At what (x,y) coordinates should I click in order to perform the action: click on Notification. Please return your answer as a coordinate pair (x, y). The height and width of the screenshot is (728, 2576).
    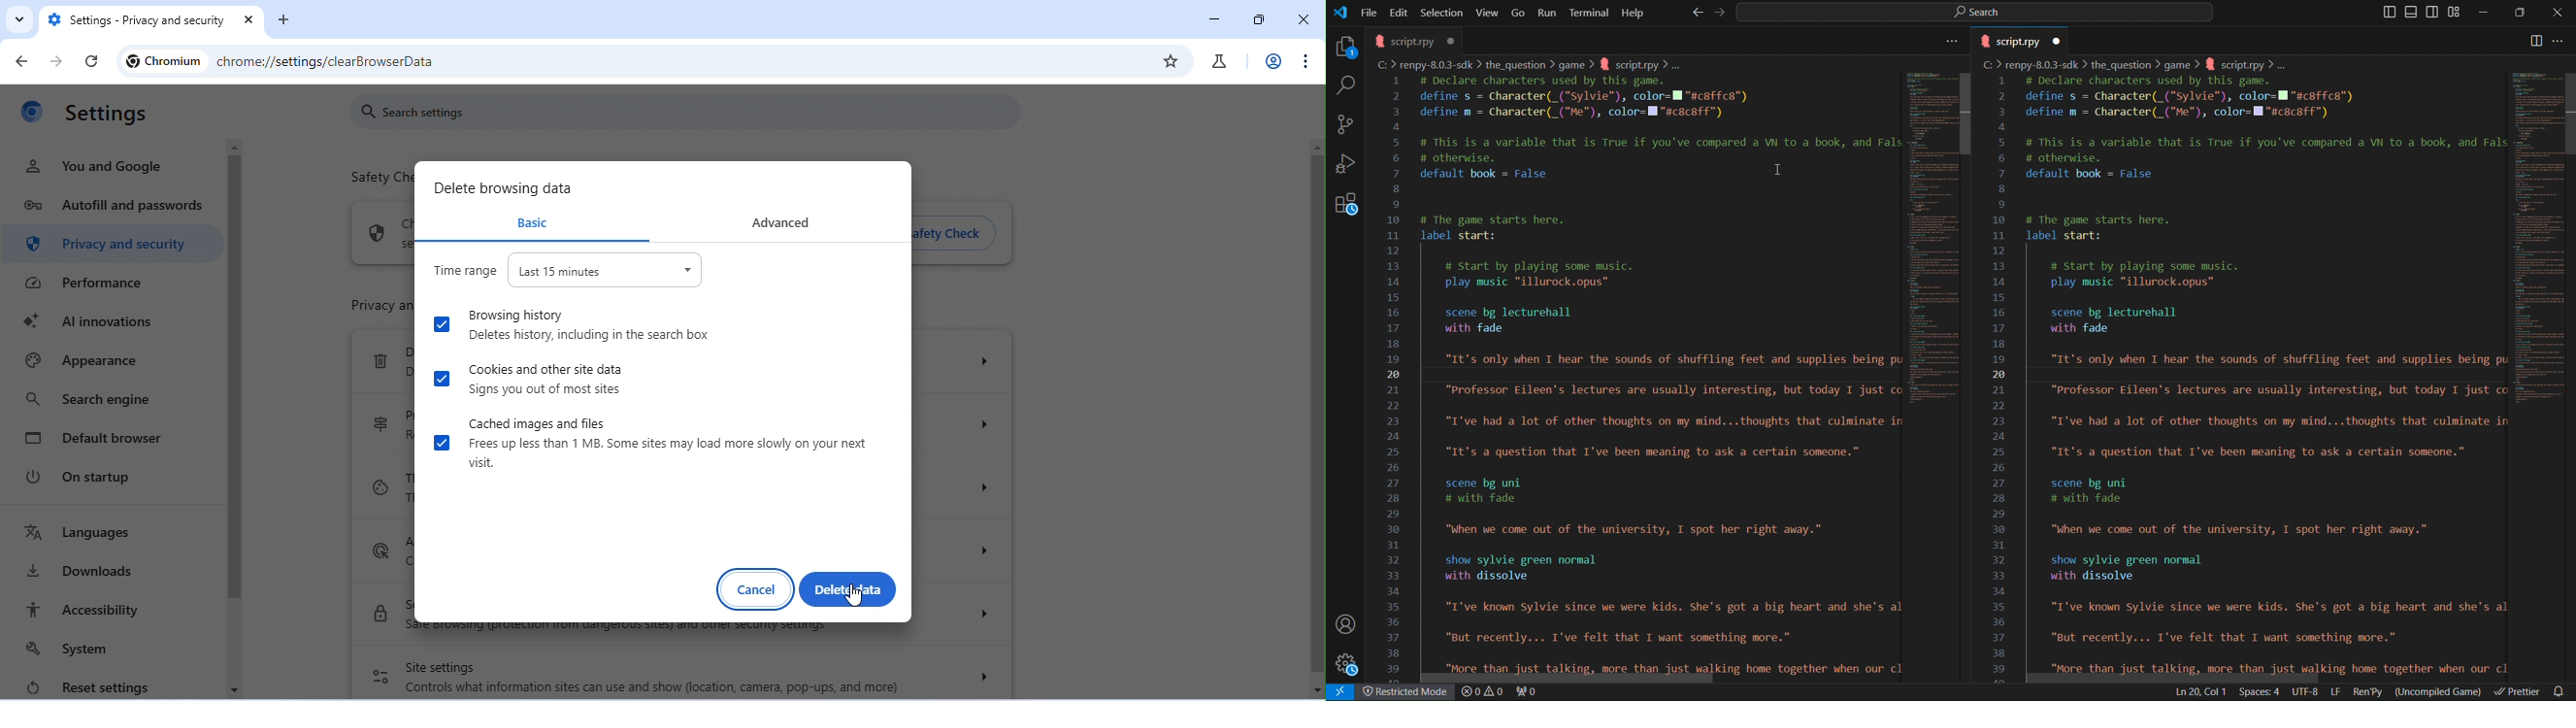
    Looking at the image, I should click on (2562, 691).